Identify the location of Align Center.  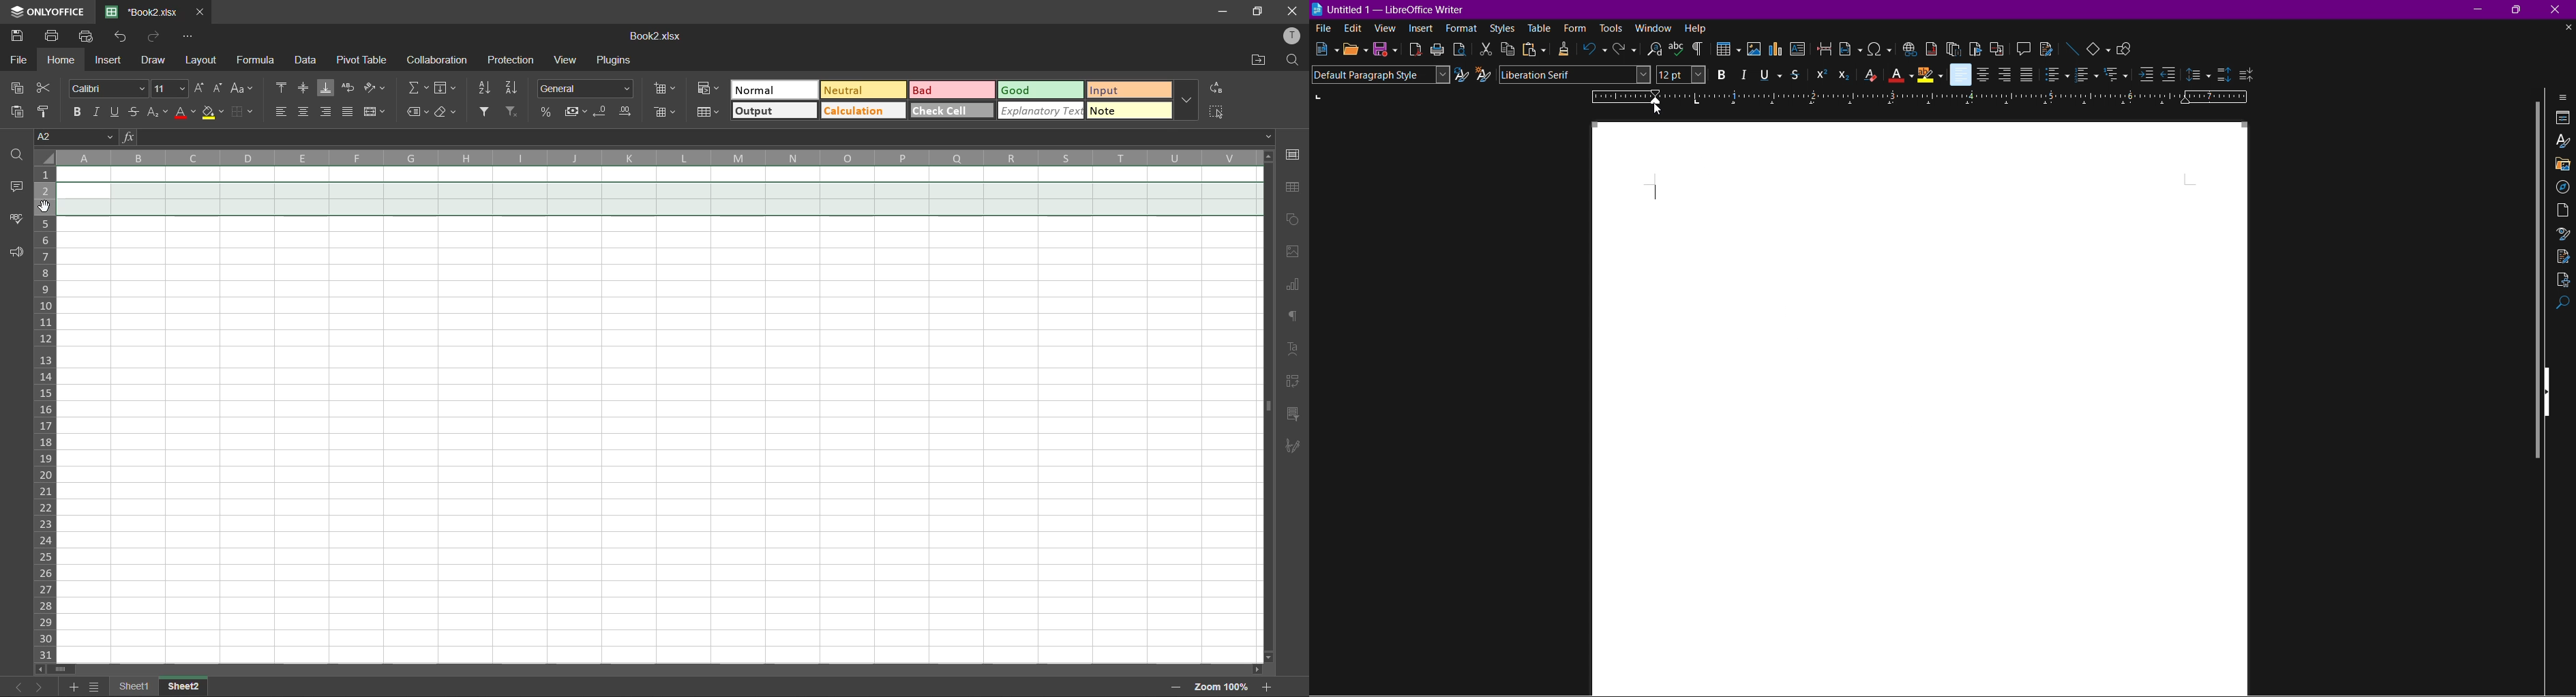
(1984, 74).